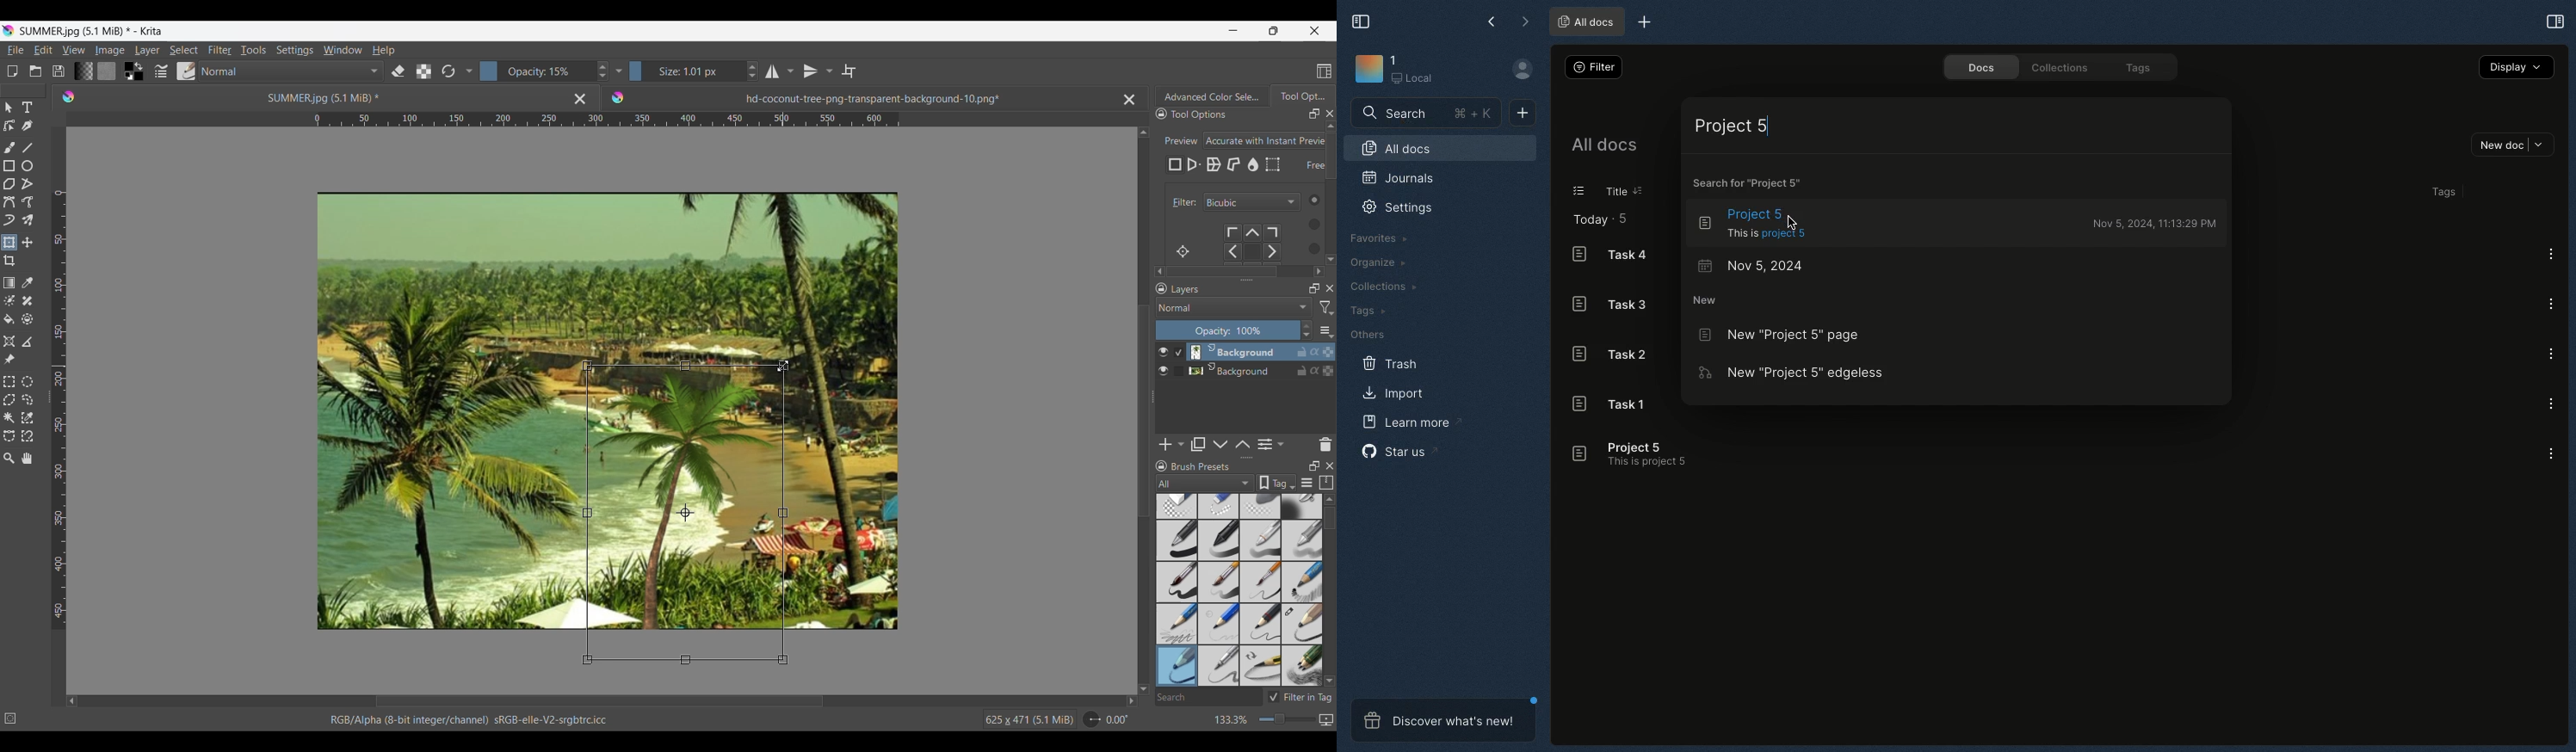 The width and height of the screenshot is (2576, 756). I want to click on Today, so click(1586, 221).